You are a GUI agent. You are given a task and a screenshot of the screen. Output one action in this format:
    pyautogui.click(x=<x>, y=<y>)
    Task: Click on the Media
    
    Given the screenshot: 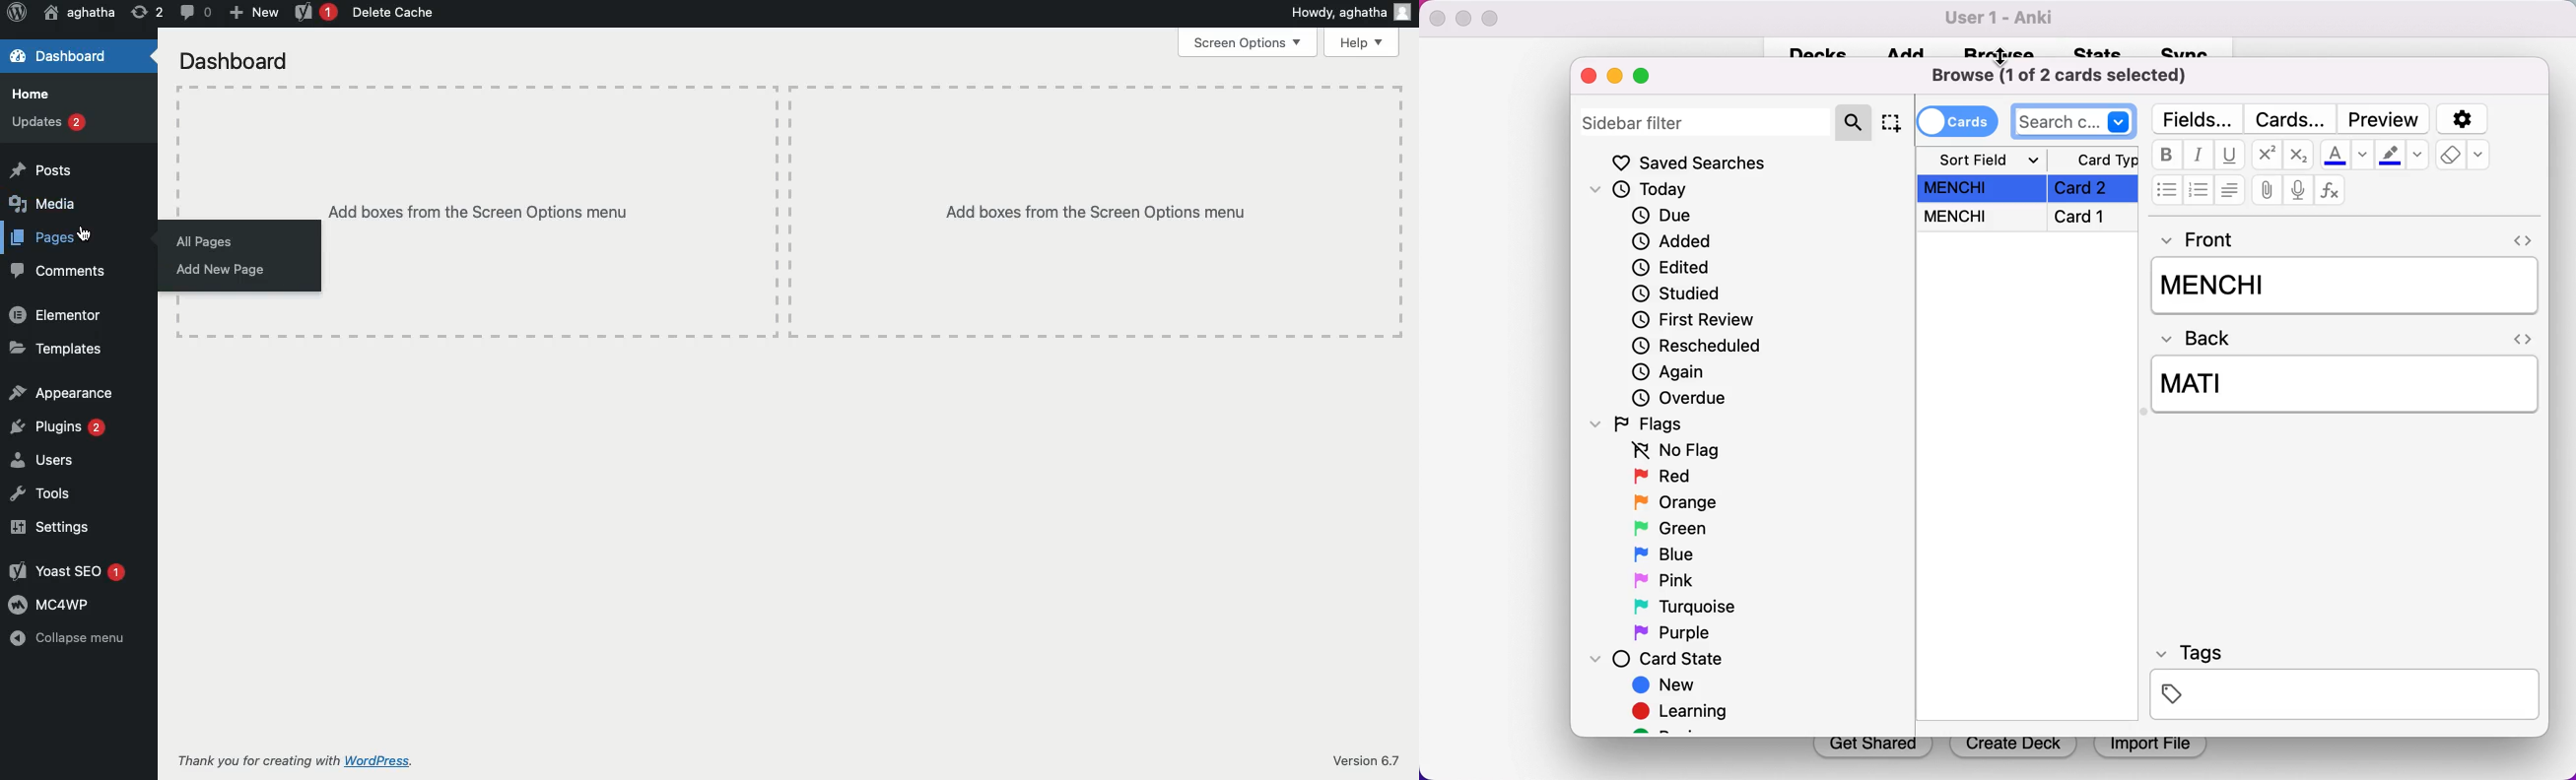 What is the action you would take?
    pyautogui.click(x=42, y=205)
    